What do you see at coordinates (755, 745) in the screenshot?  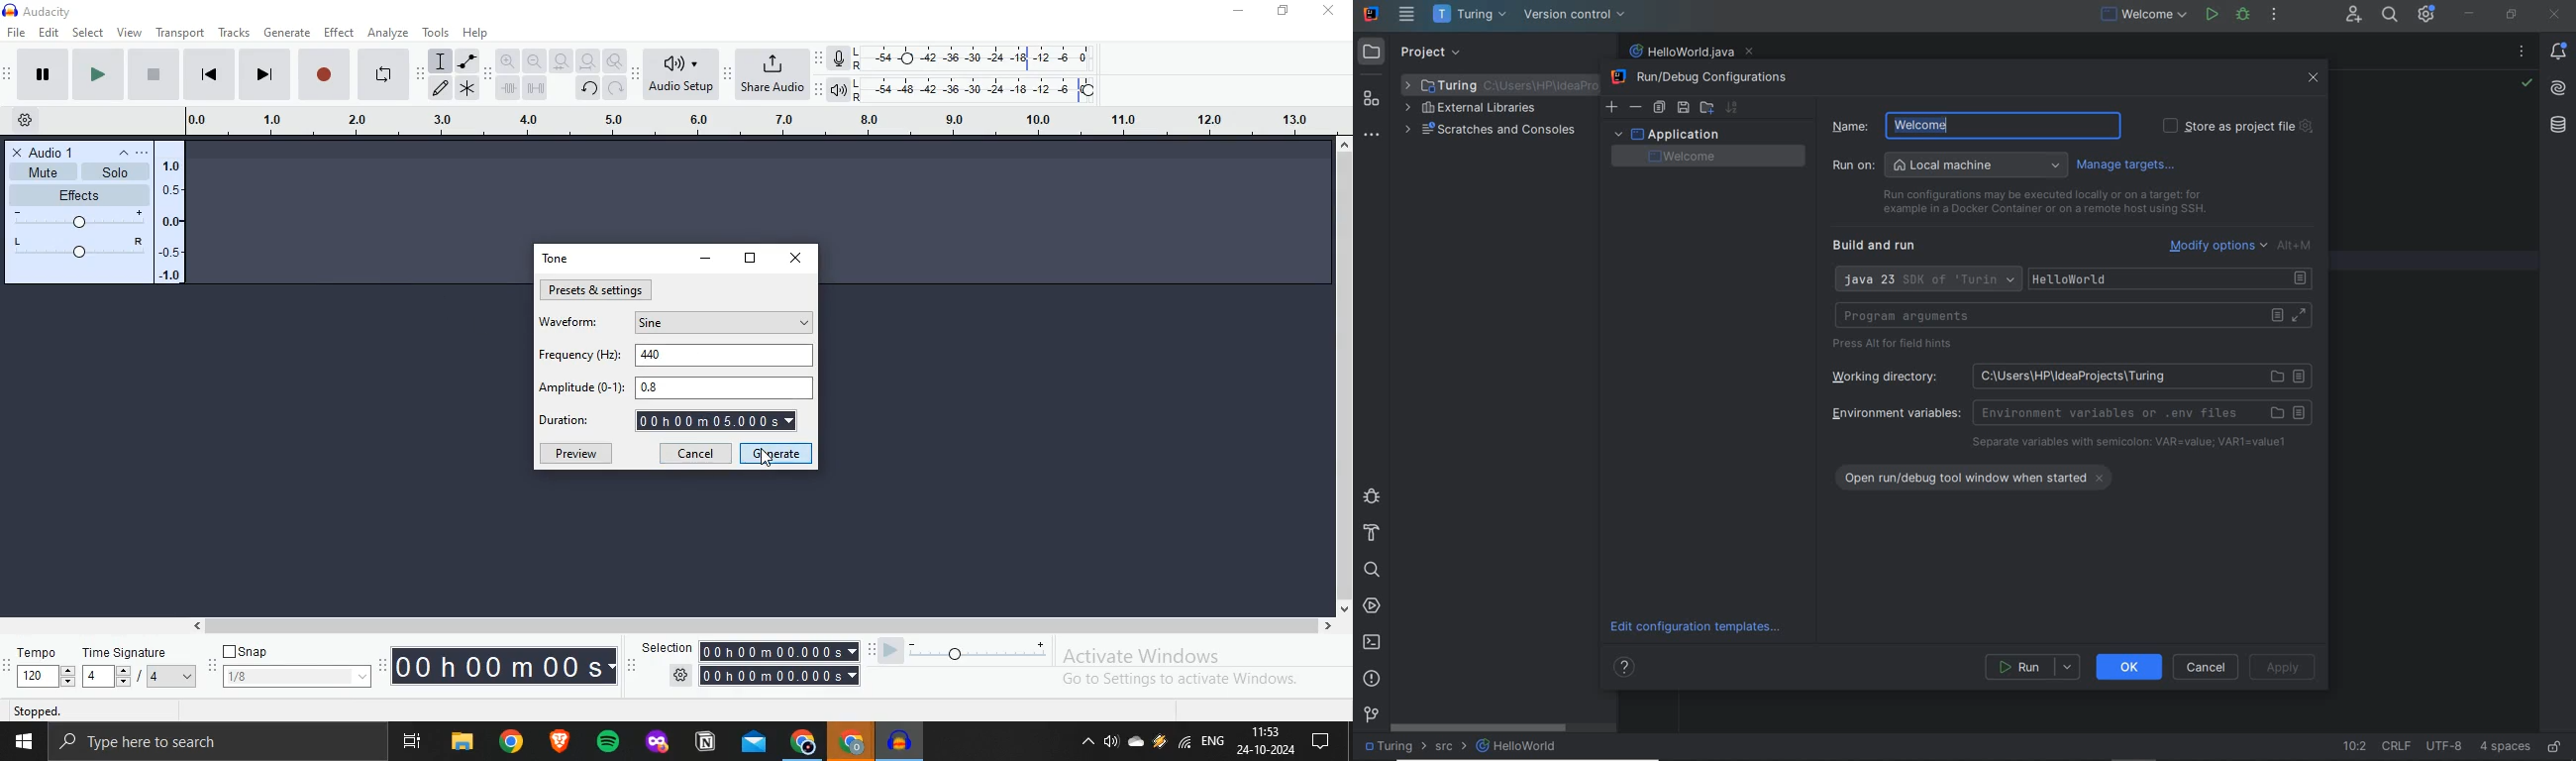 I see `Outlook` at bounding box center [755, 745].